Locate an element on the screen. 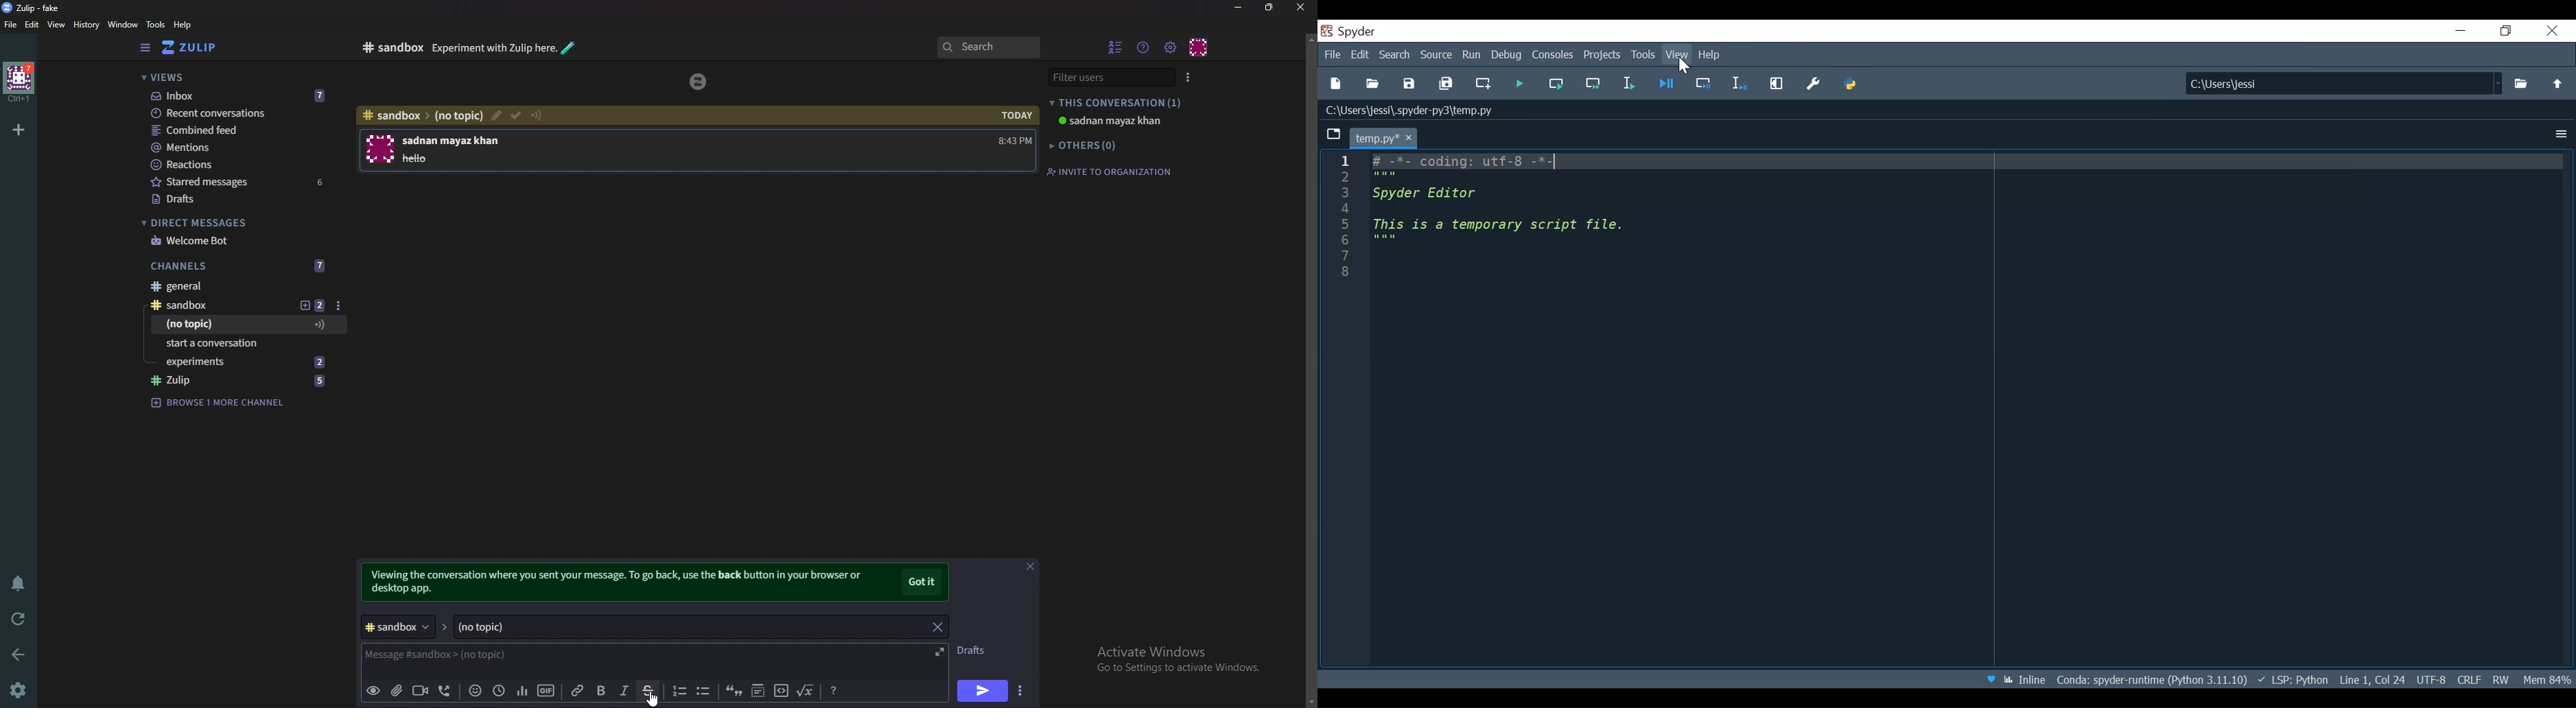 This screenshot has width=2576, height=728. Global time is located at coordinates (499, 691).